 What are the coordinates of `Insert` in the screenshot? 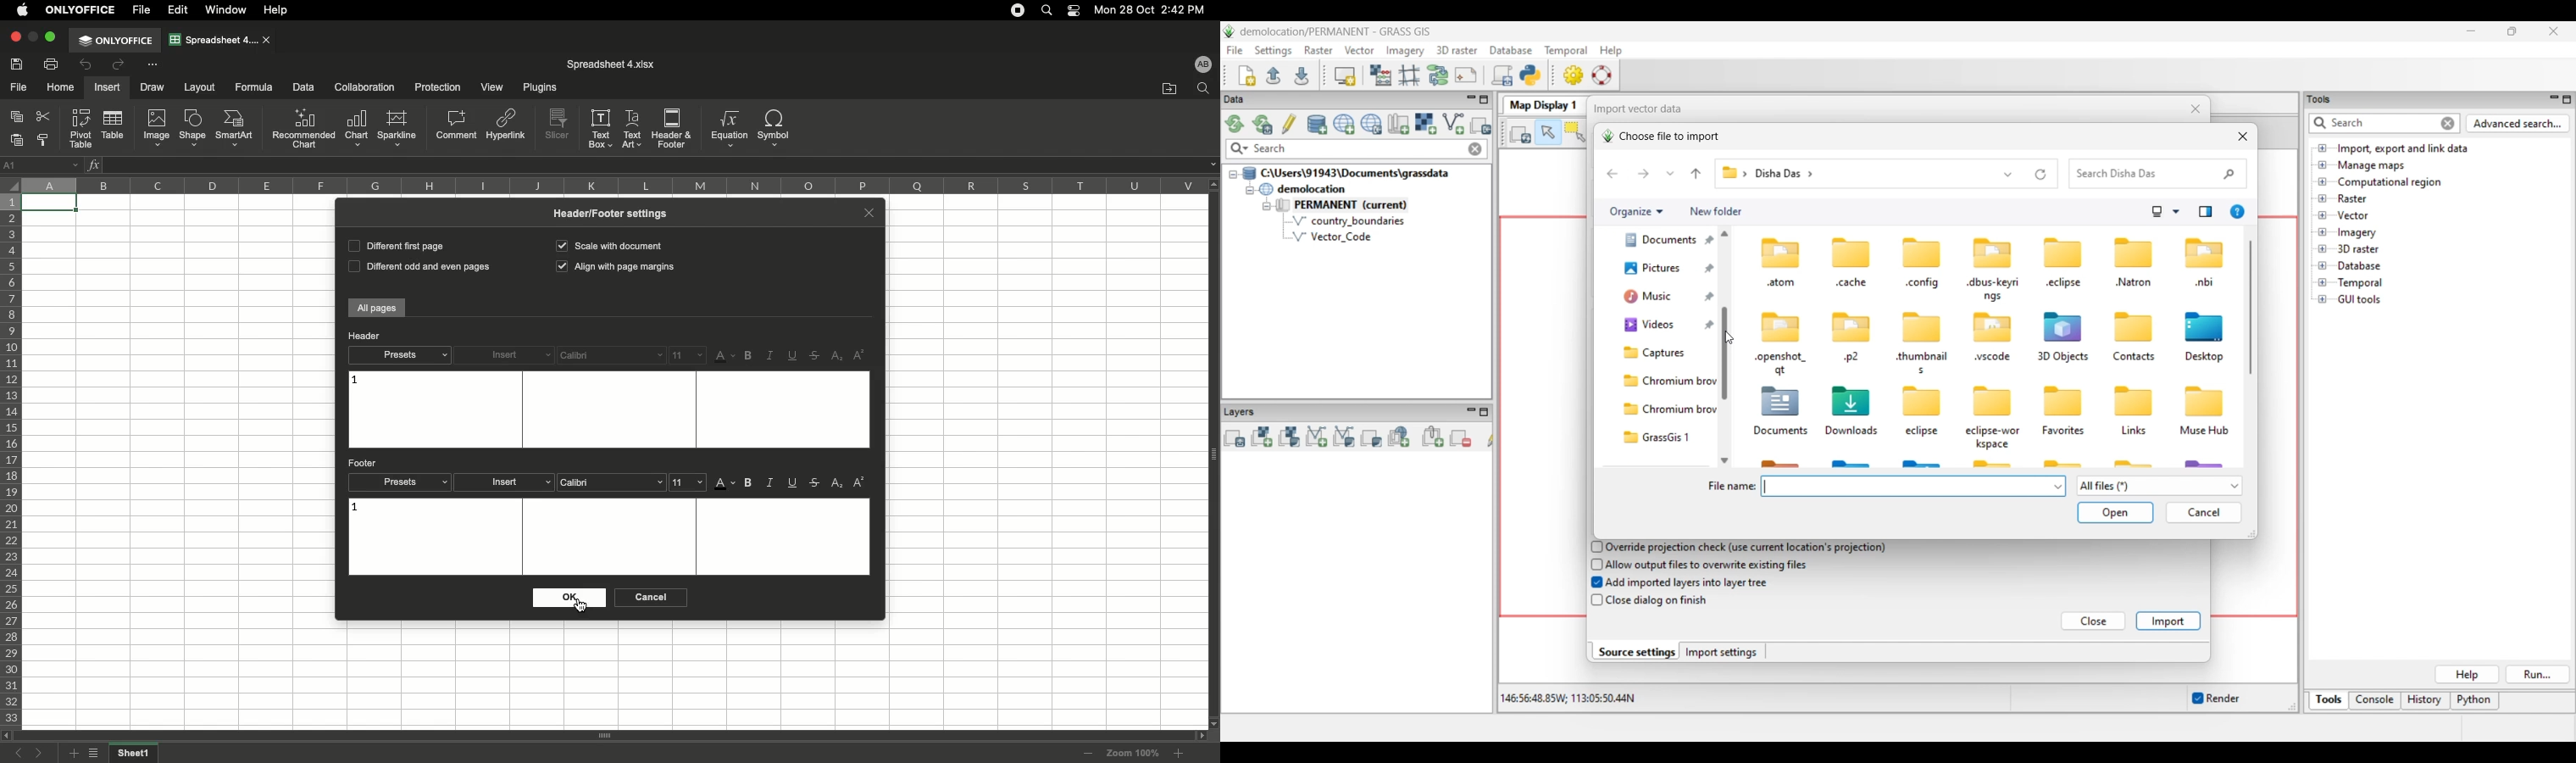 It's located at (505, 356).